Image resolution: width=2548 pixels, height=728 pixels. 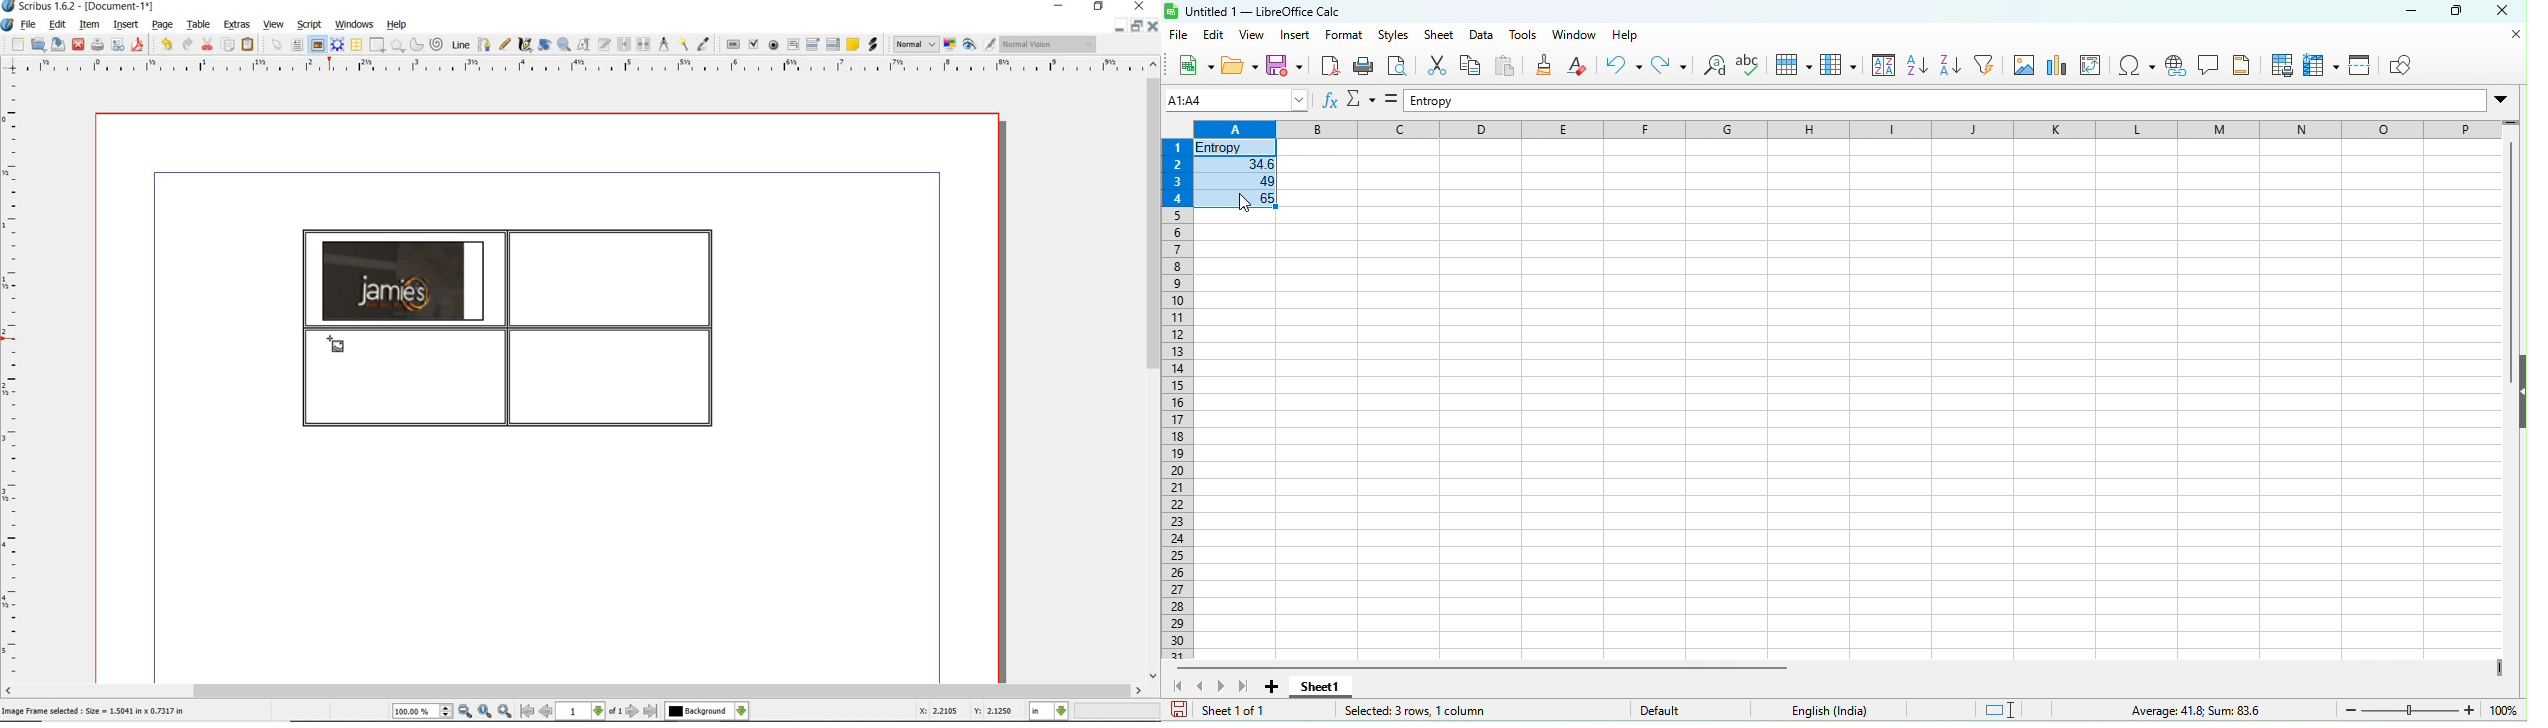 What do you see at coordinates (1287, 67) in the screenshot?
I see `save` at bounding box center [1287, 67].